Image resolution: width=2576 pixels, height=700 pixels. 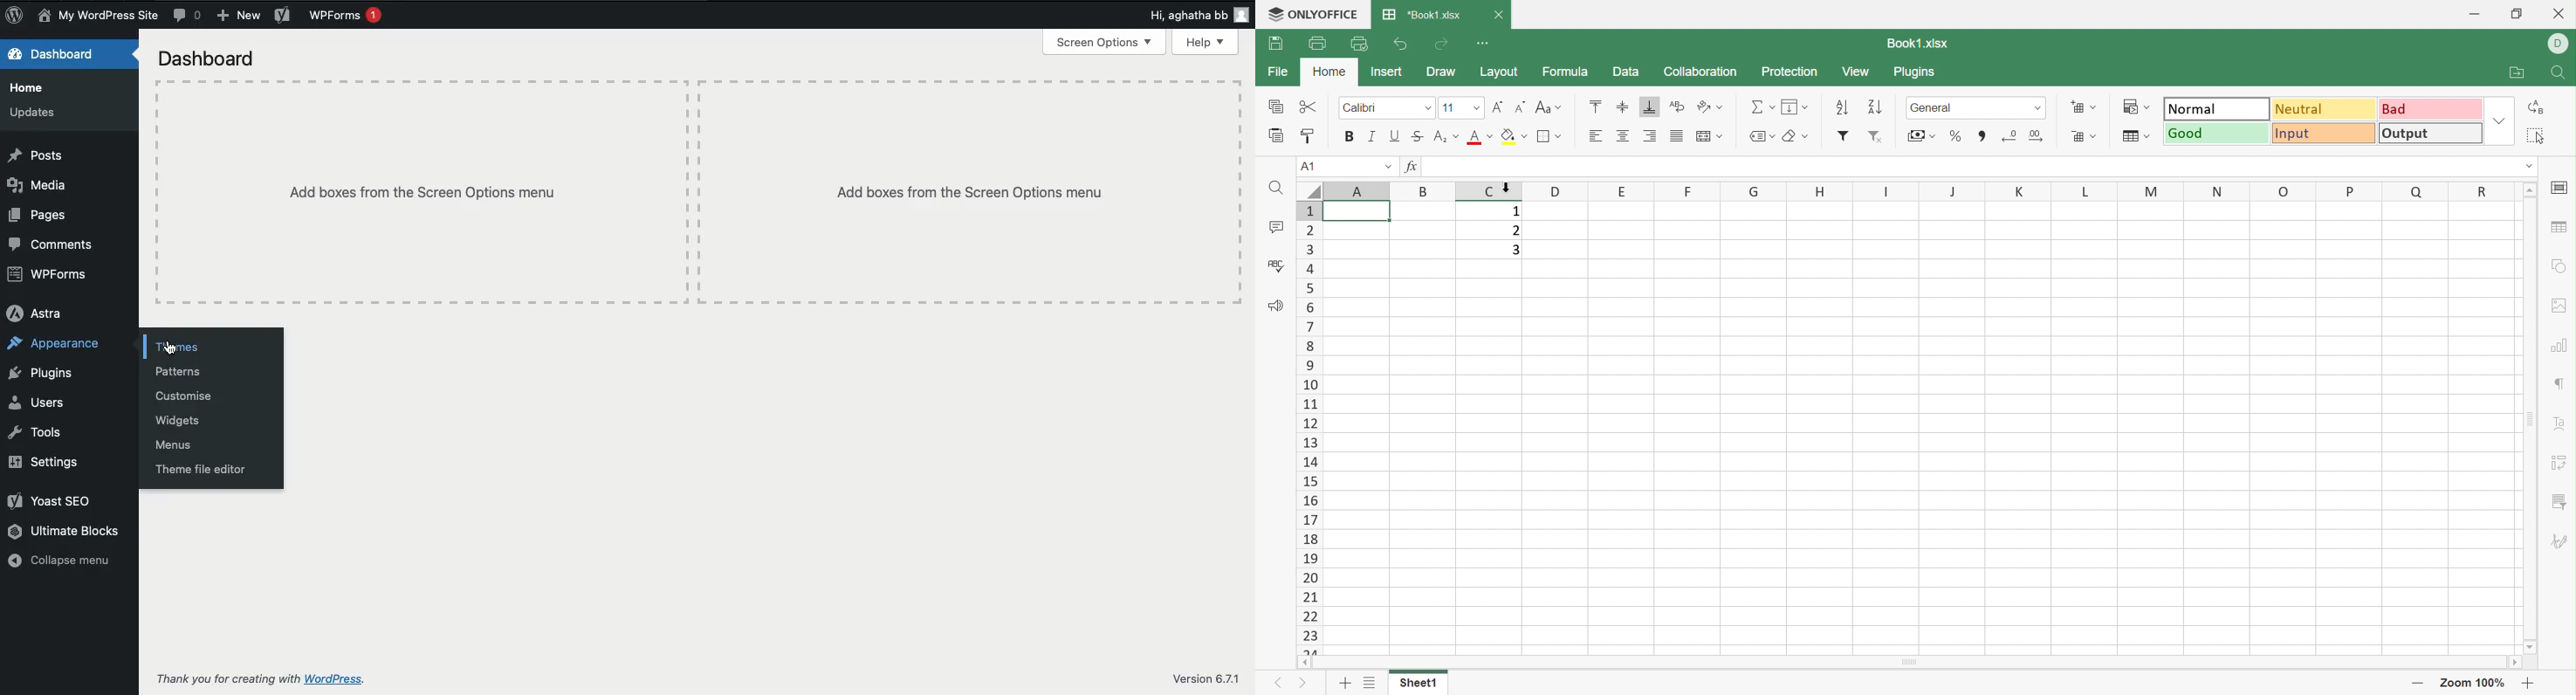 What do you see at coordinates (1791, 106) in the screenshot?
I see `Fill` at bounding box center [1791, 106].